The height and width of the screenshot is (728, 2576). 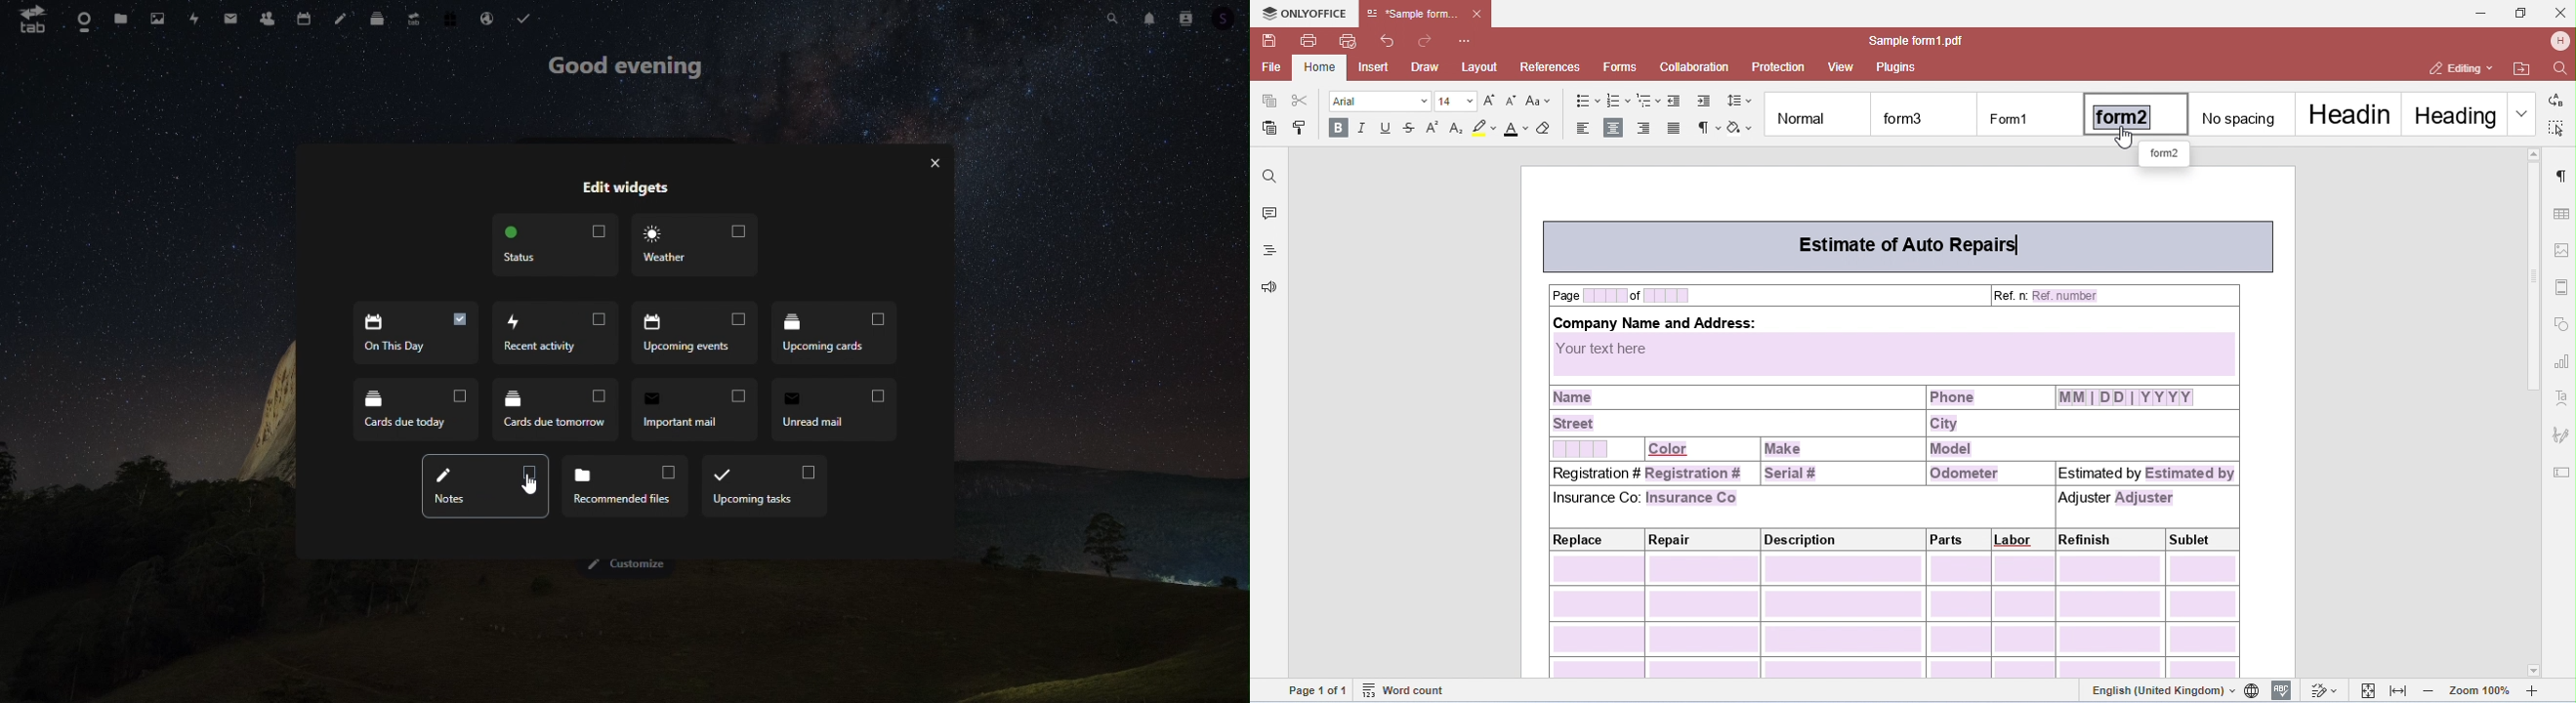 What do you see at coordinates (1116, 16) in the screenshot?
I see `Search` at bounding box center [1116, 16].